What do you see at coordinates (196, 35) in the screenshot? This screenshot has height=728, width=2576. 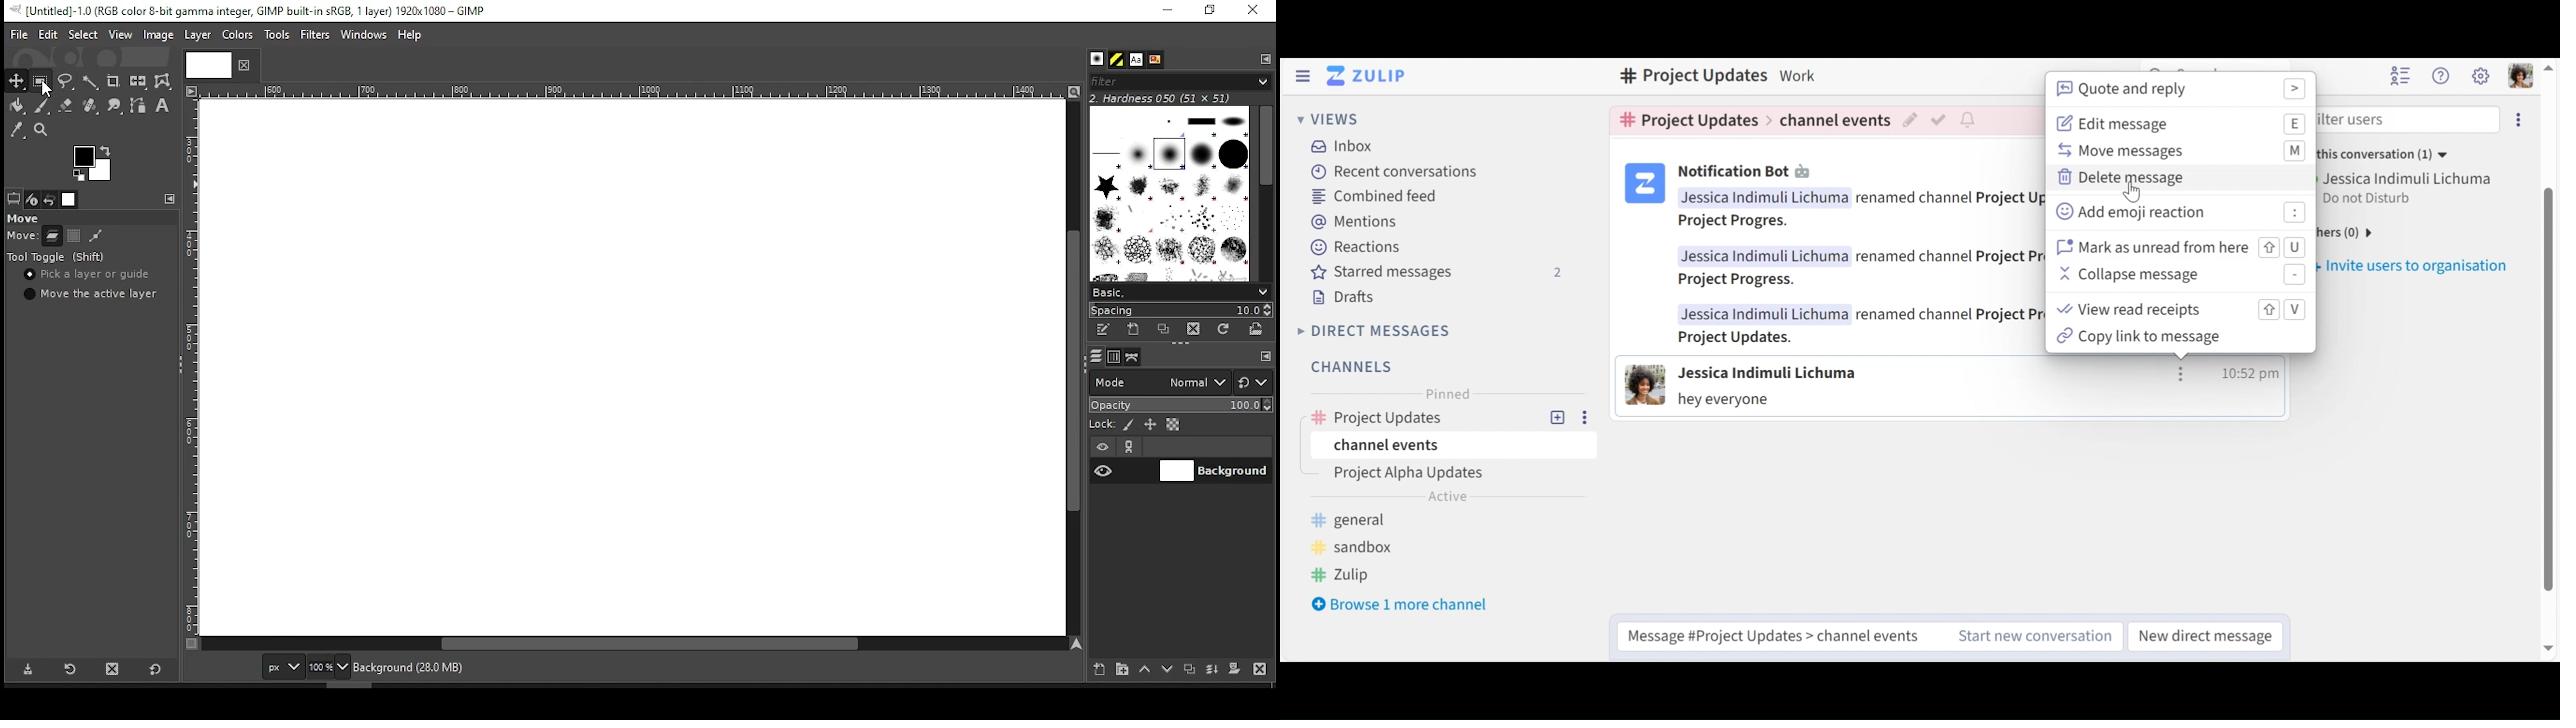 I see `layer` at bounding box center [196, 35].